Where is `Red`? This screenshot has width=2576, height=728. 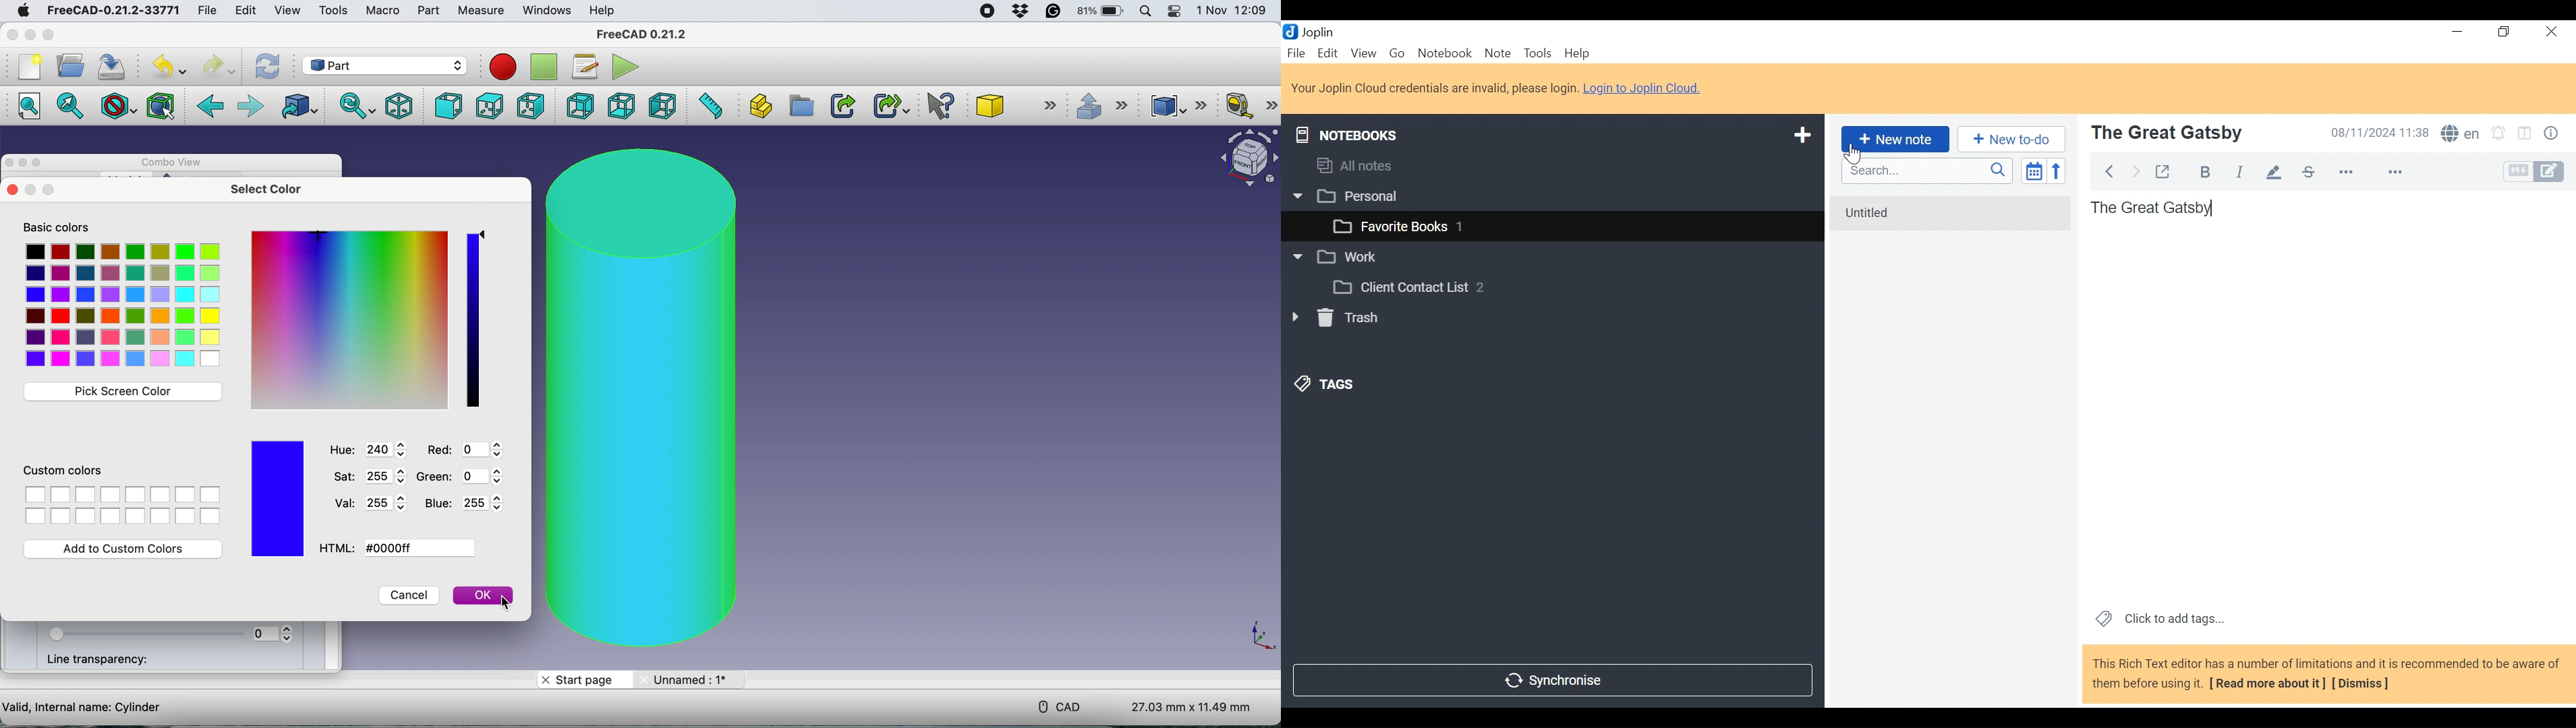
Red is located at coordinates (467, 448).